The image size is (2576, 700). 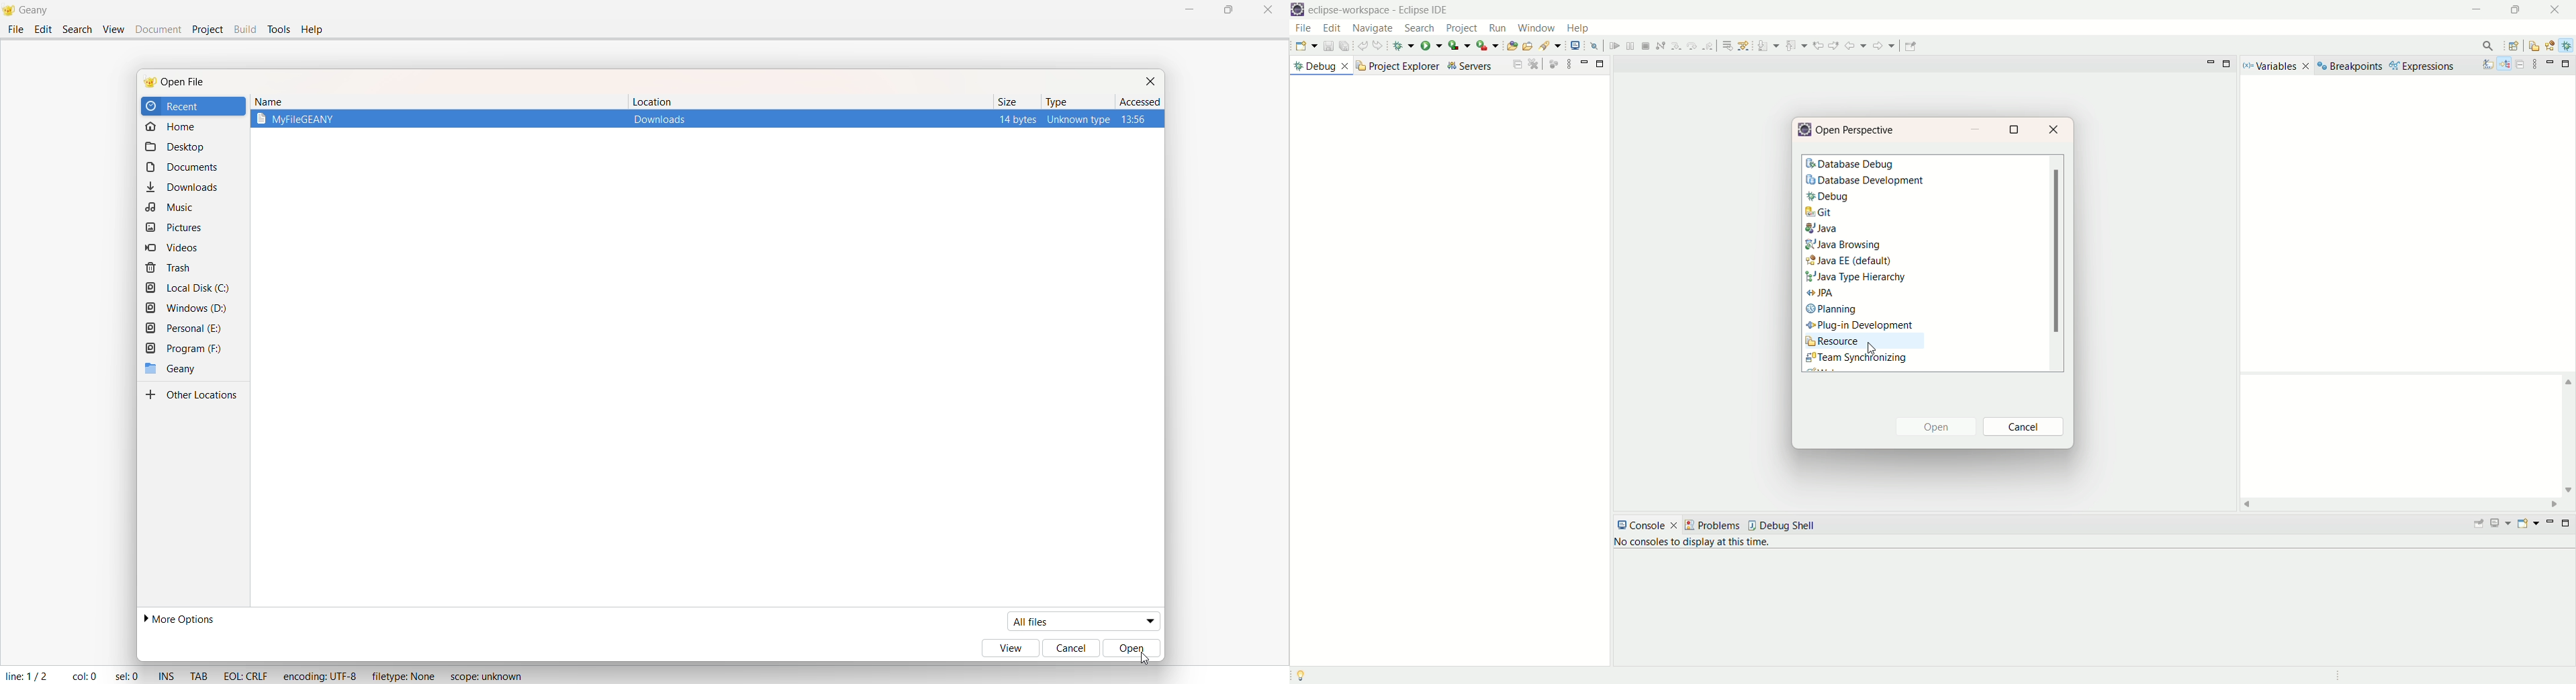 What do you see at coordinates (14, 29) in the screenshot?
I see `File` at bounding box center [14, 29].